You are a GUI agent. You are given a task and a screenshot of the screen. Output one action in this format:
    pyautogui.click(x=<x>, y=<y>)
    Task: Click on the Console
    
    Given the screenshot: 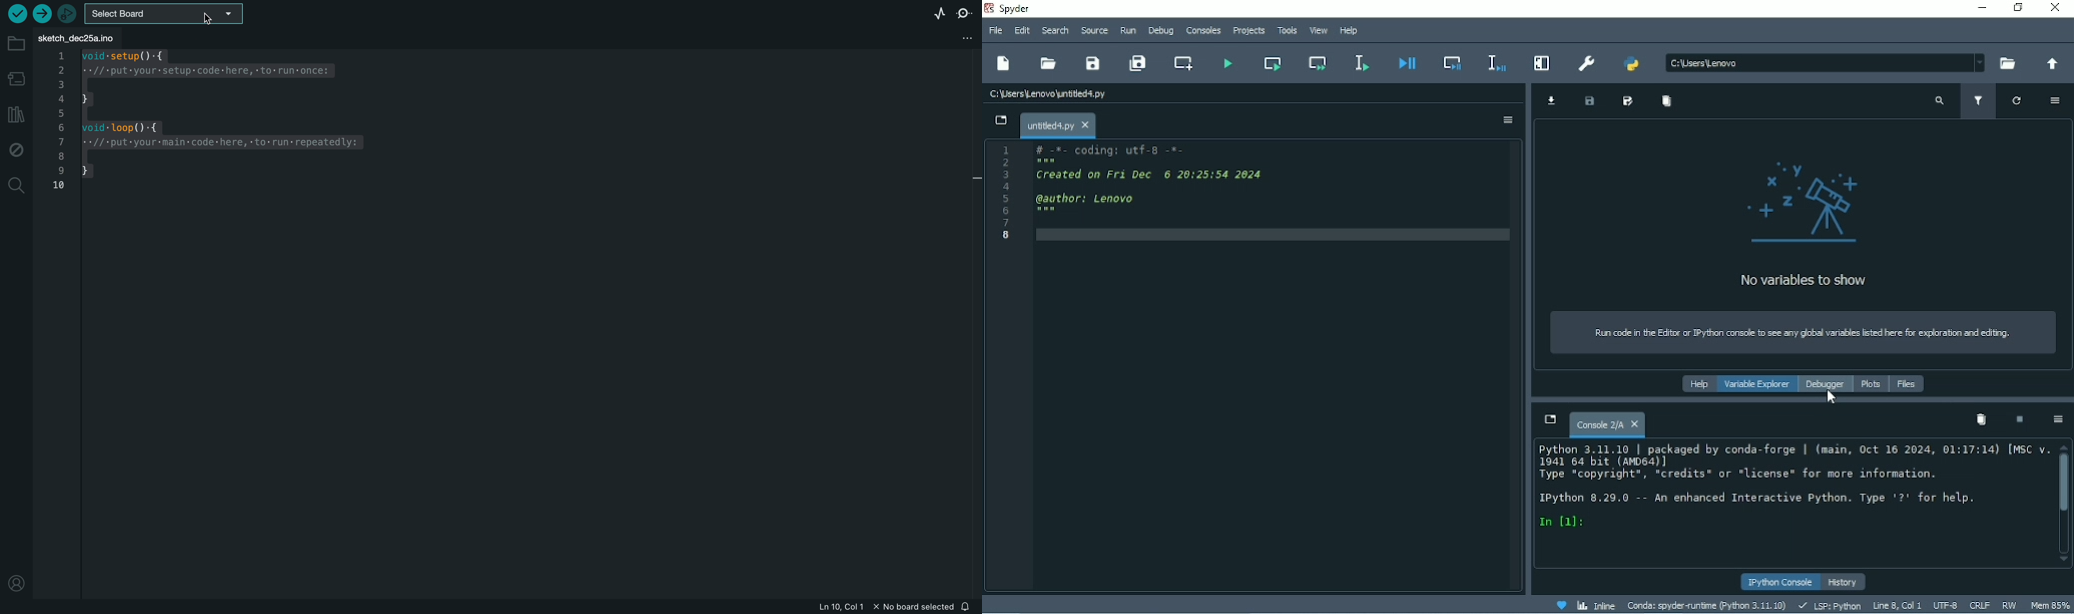 What is the action you would take?
    pyautogui.click(x=1604, y=426)
    